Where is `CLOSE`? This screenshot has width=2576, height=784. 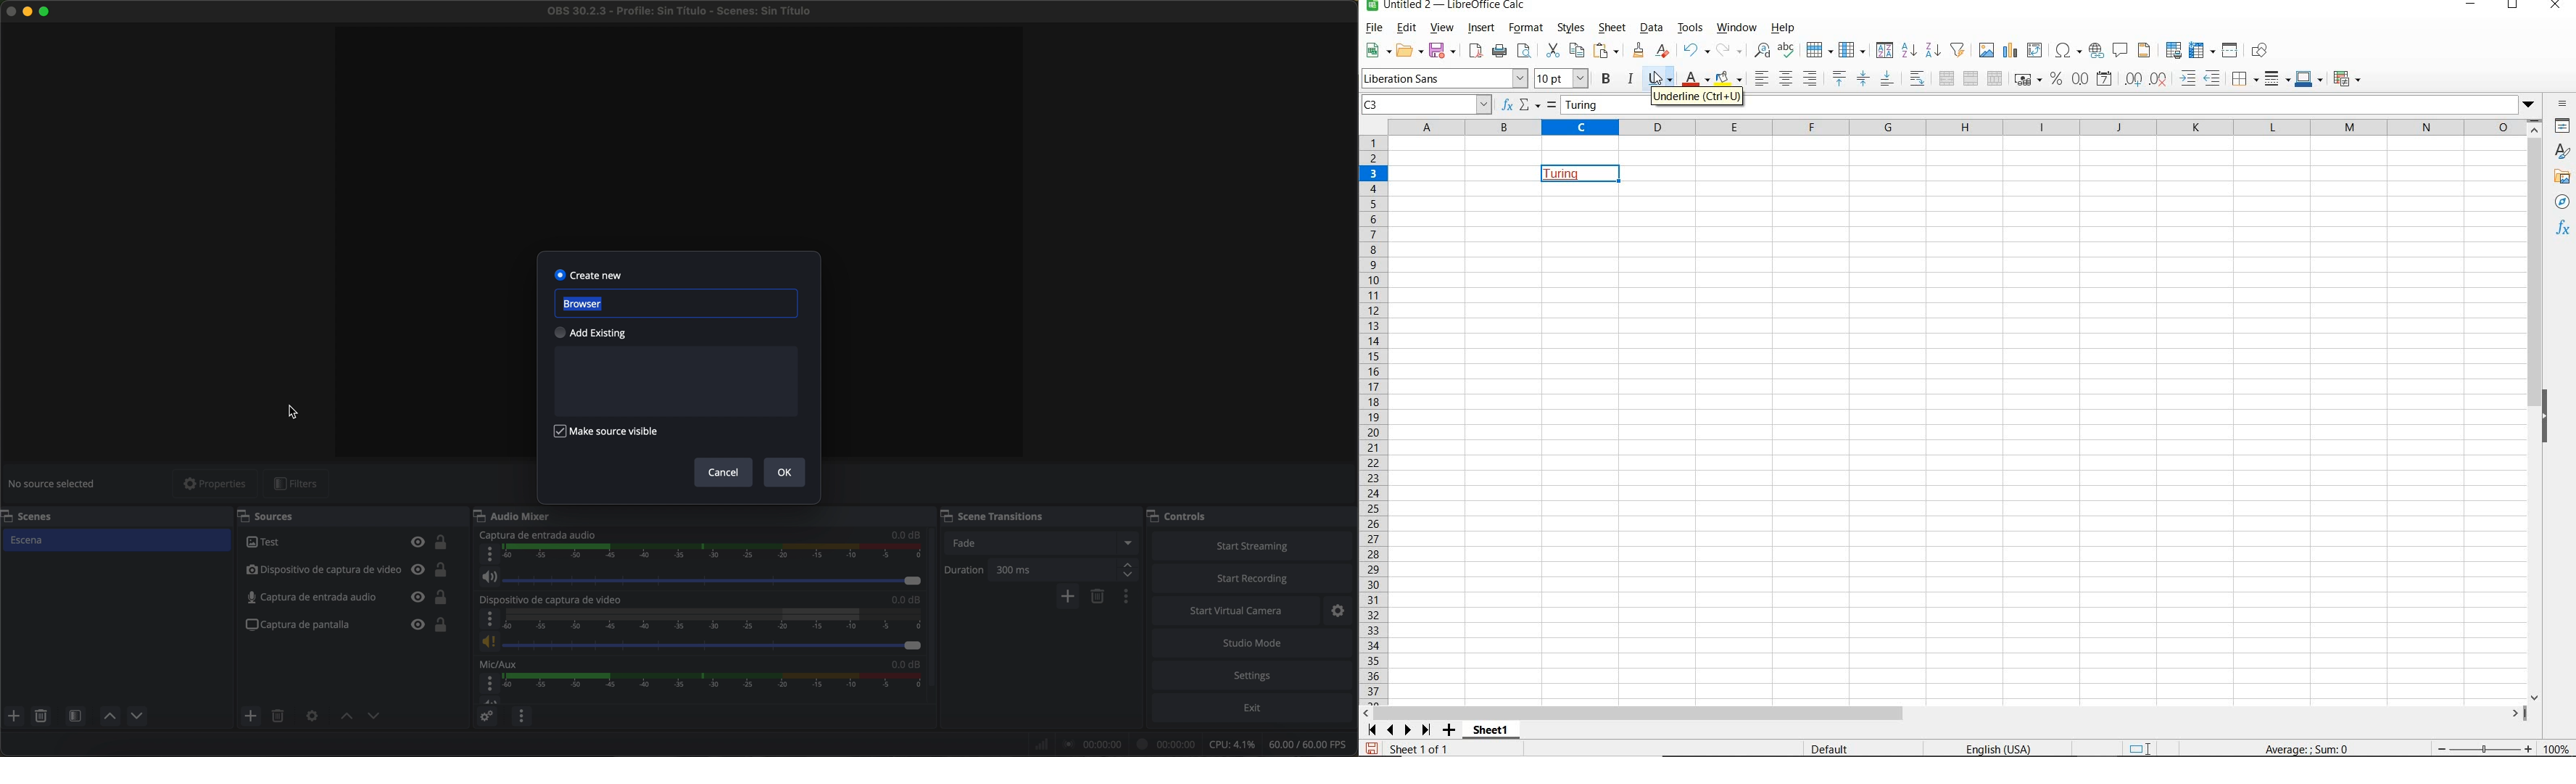 CLOSE is located at coordinates (2558, 7).